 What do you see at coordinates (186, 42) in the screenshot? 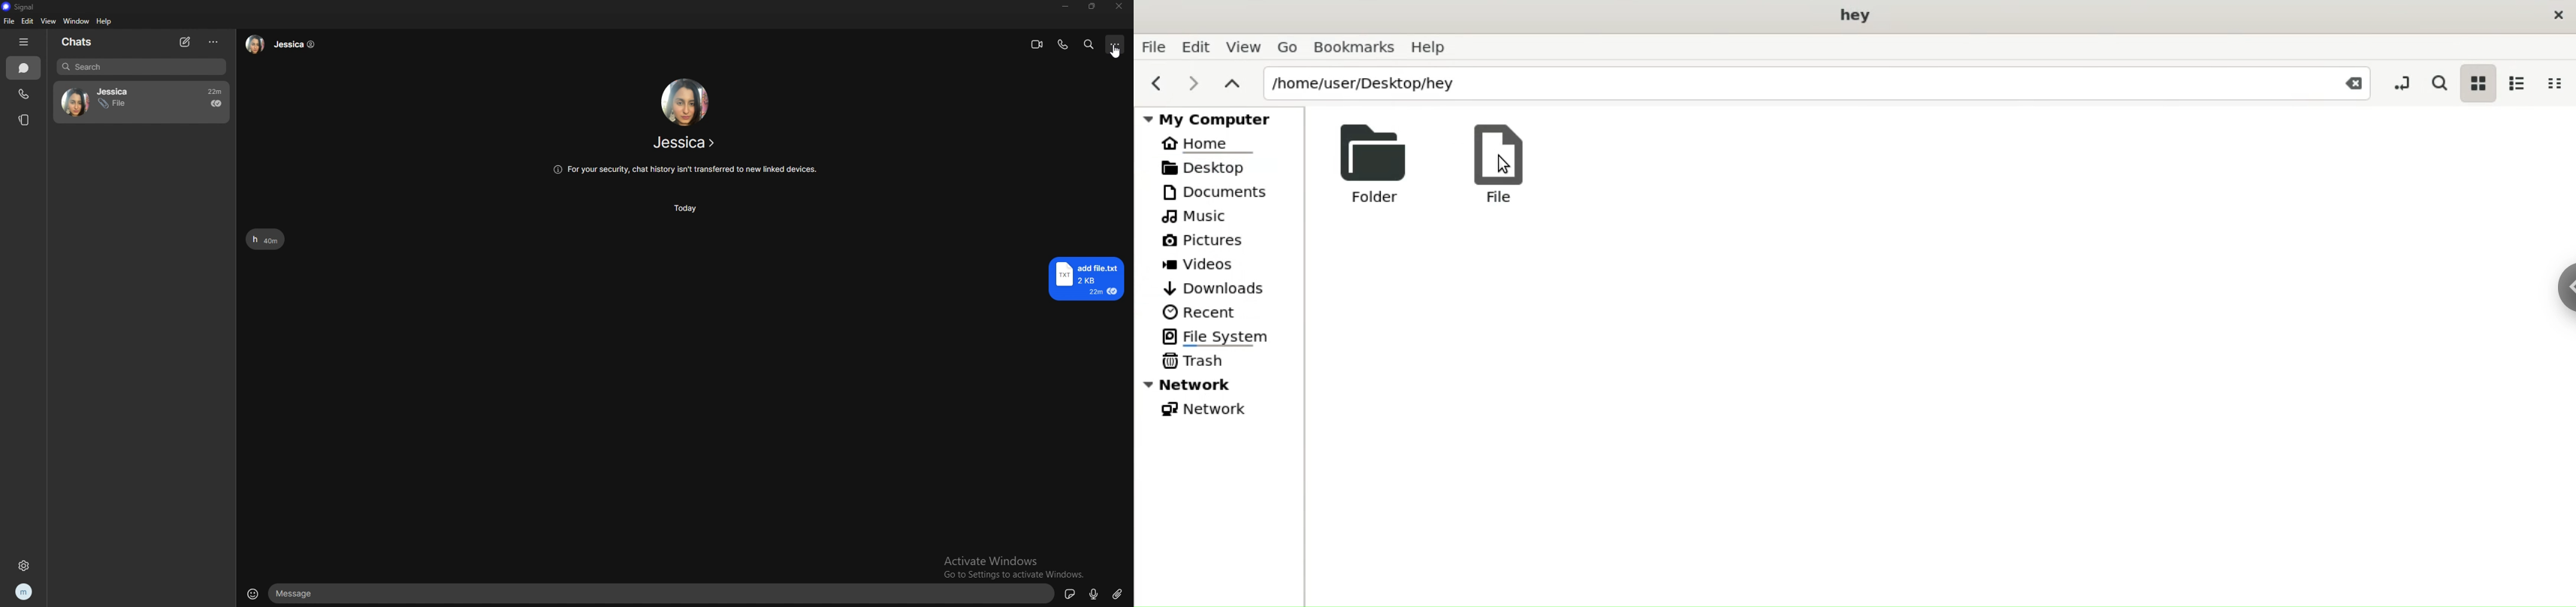
I see `new chat` at bounding box center [186, 42].